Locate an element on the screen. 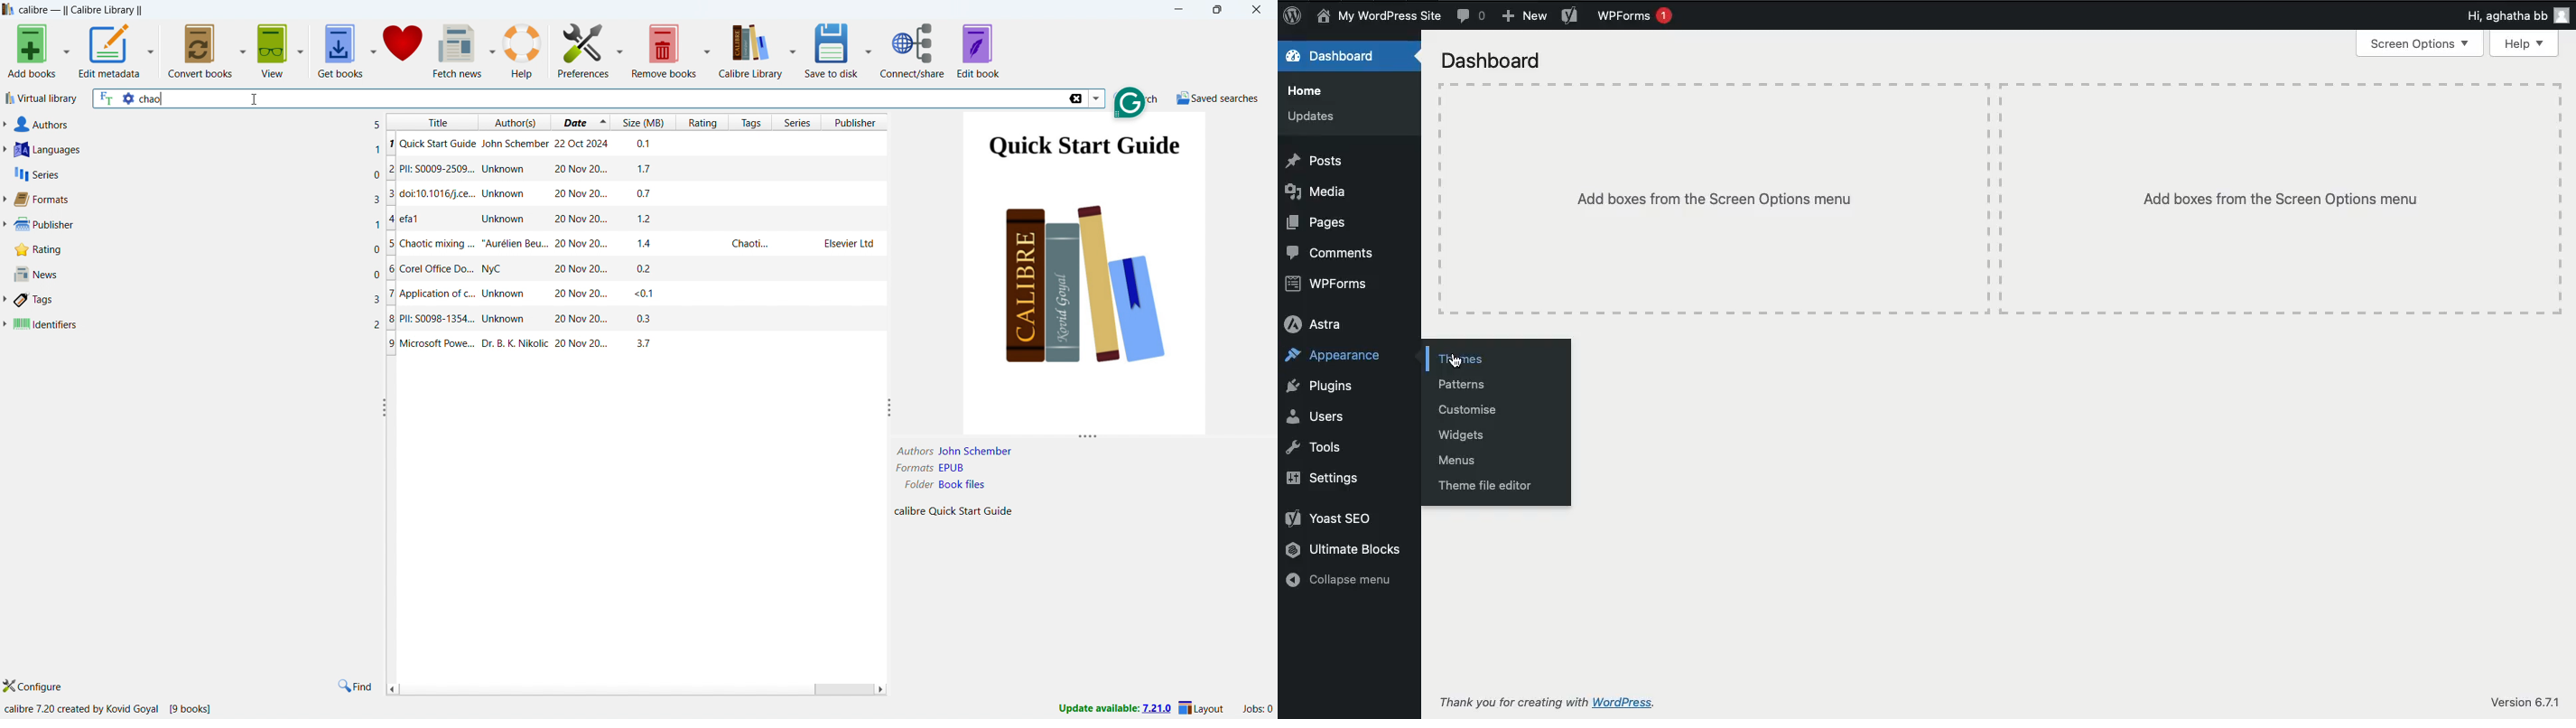  configure is located at coordinates (35, 686).